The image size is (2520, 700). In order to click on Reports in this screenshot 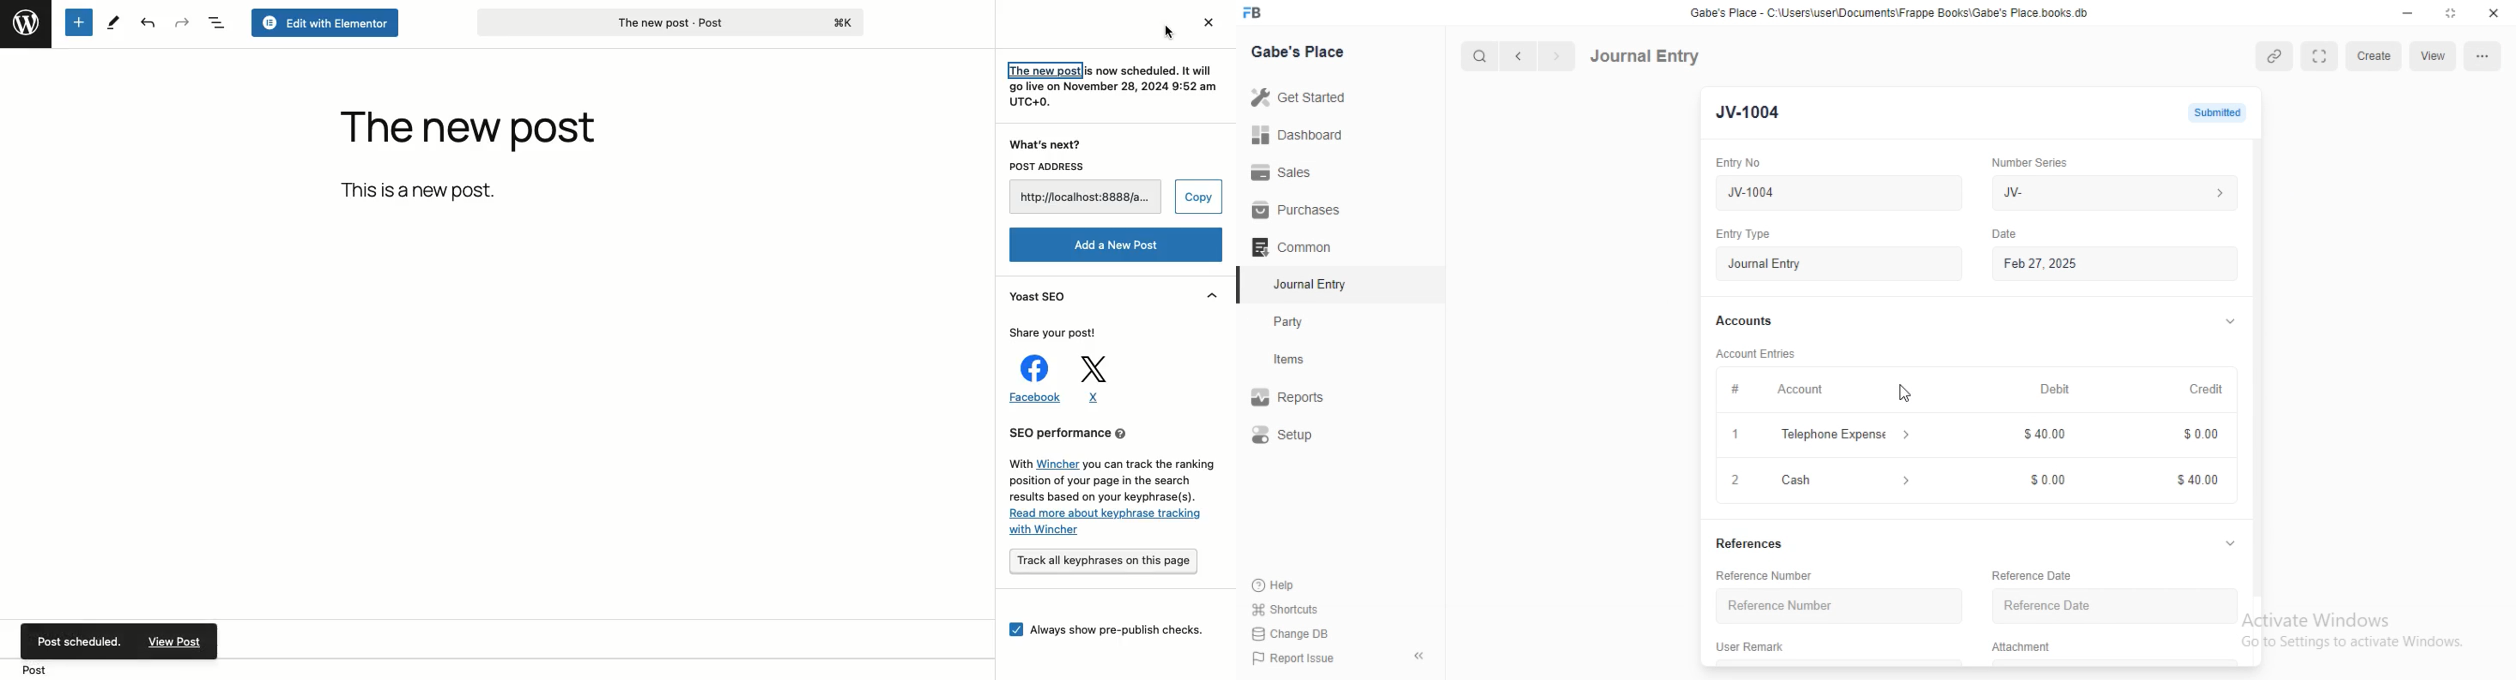, I will do `click(1289, 394)`.